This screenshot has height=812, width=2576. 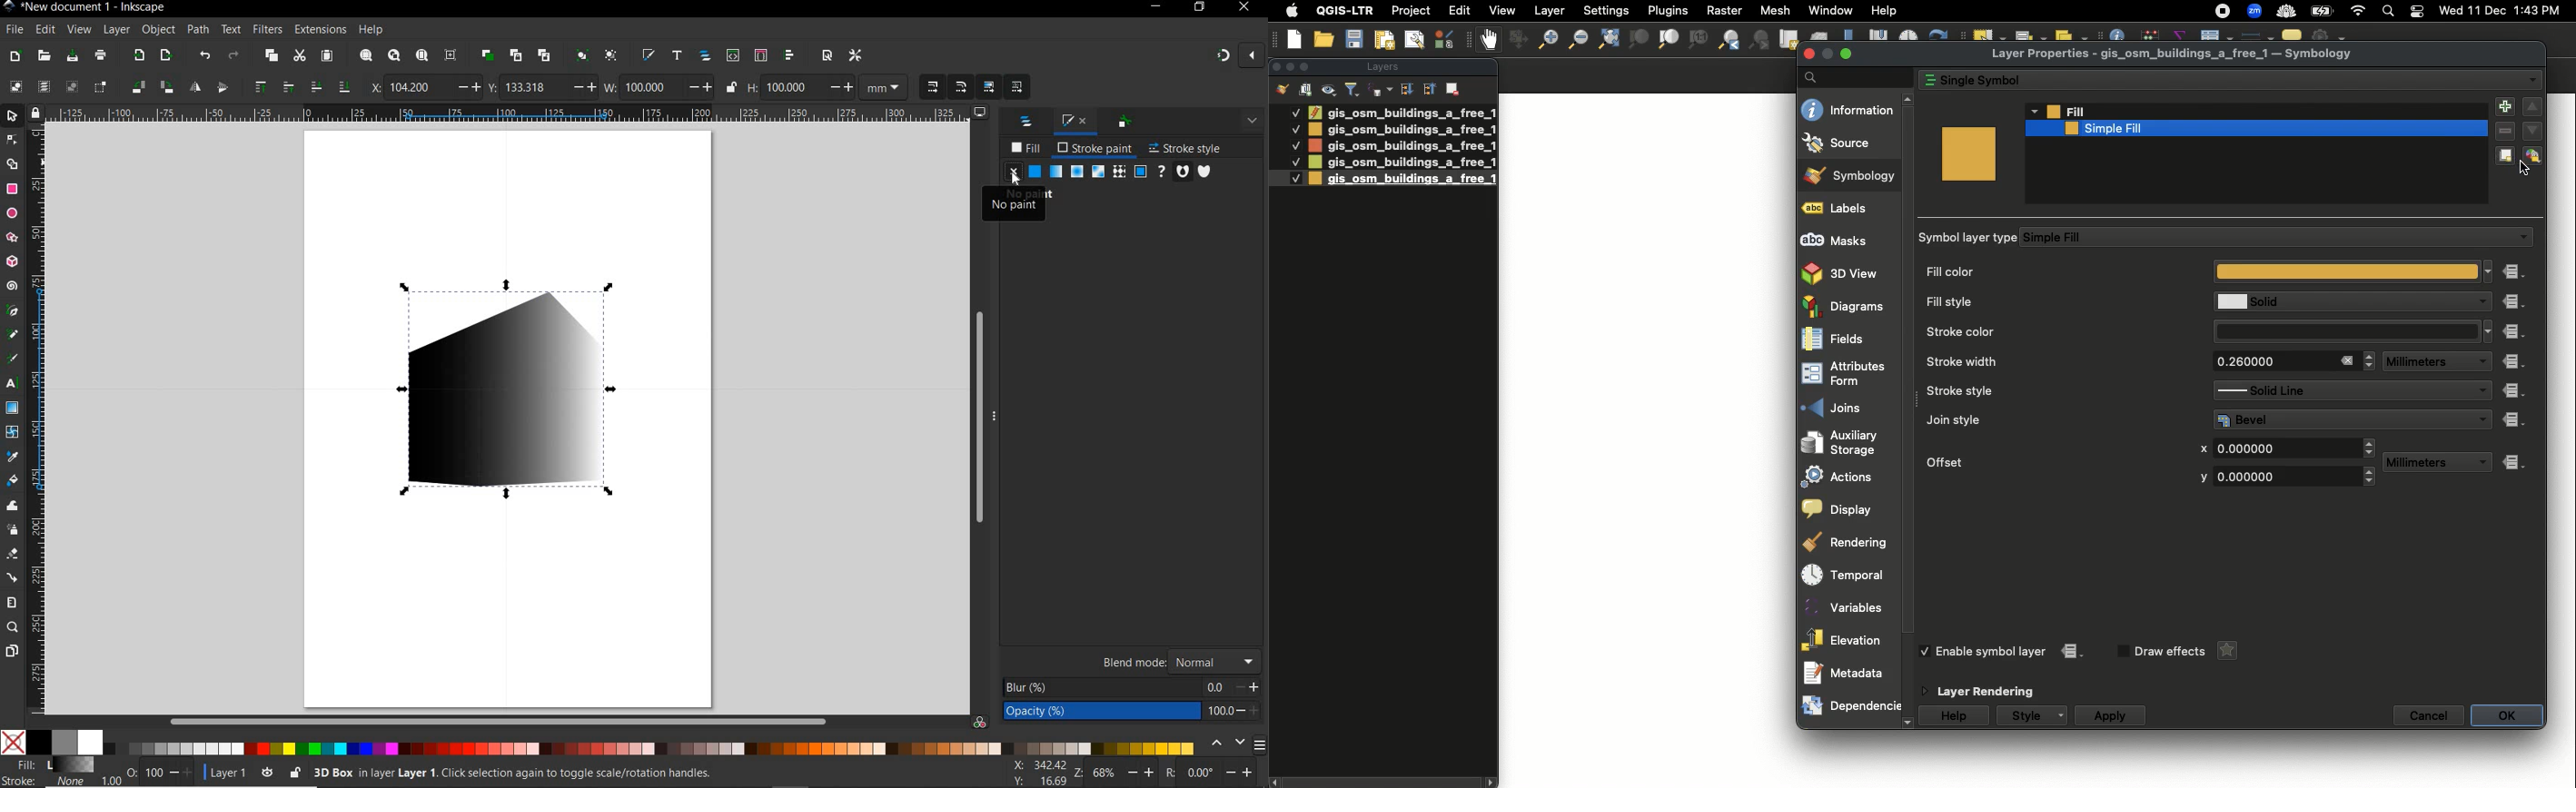 I want to click on PASTE, so click(x=329, y=57).